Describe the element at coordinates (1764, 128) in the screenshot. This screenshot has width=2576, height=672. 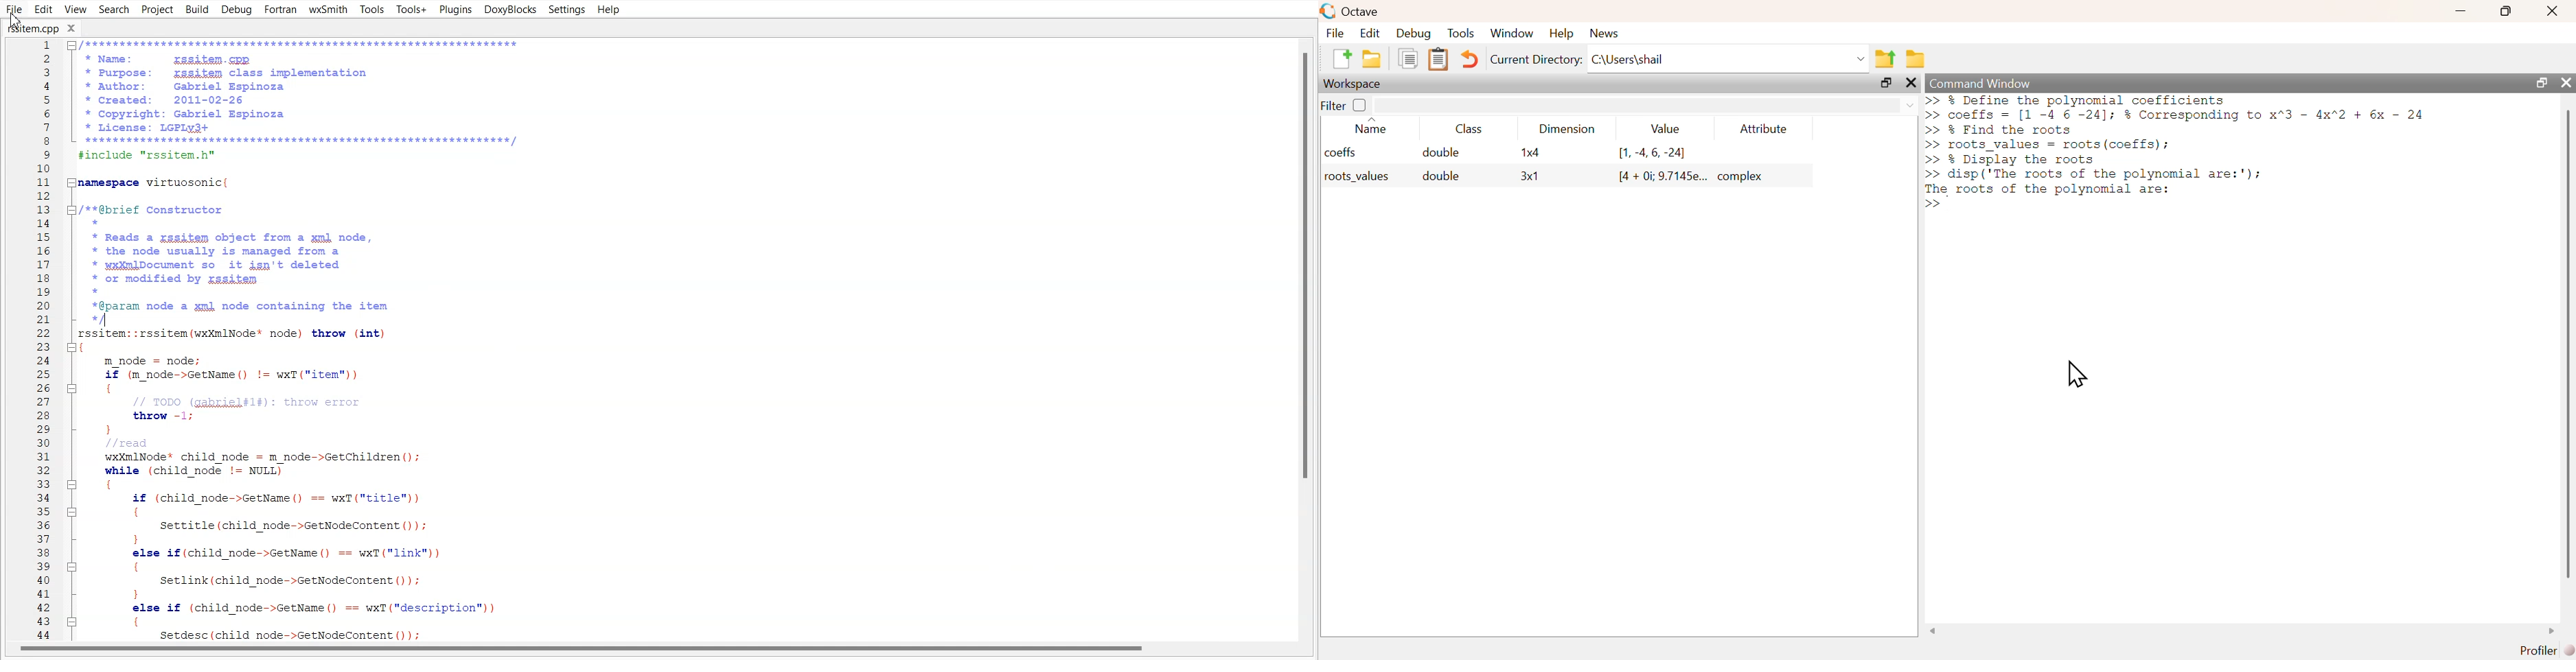
I see `Attribute` at that location.